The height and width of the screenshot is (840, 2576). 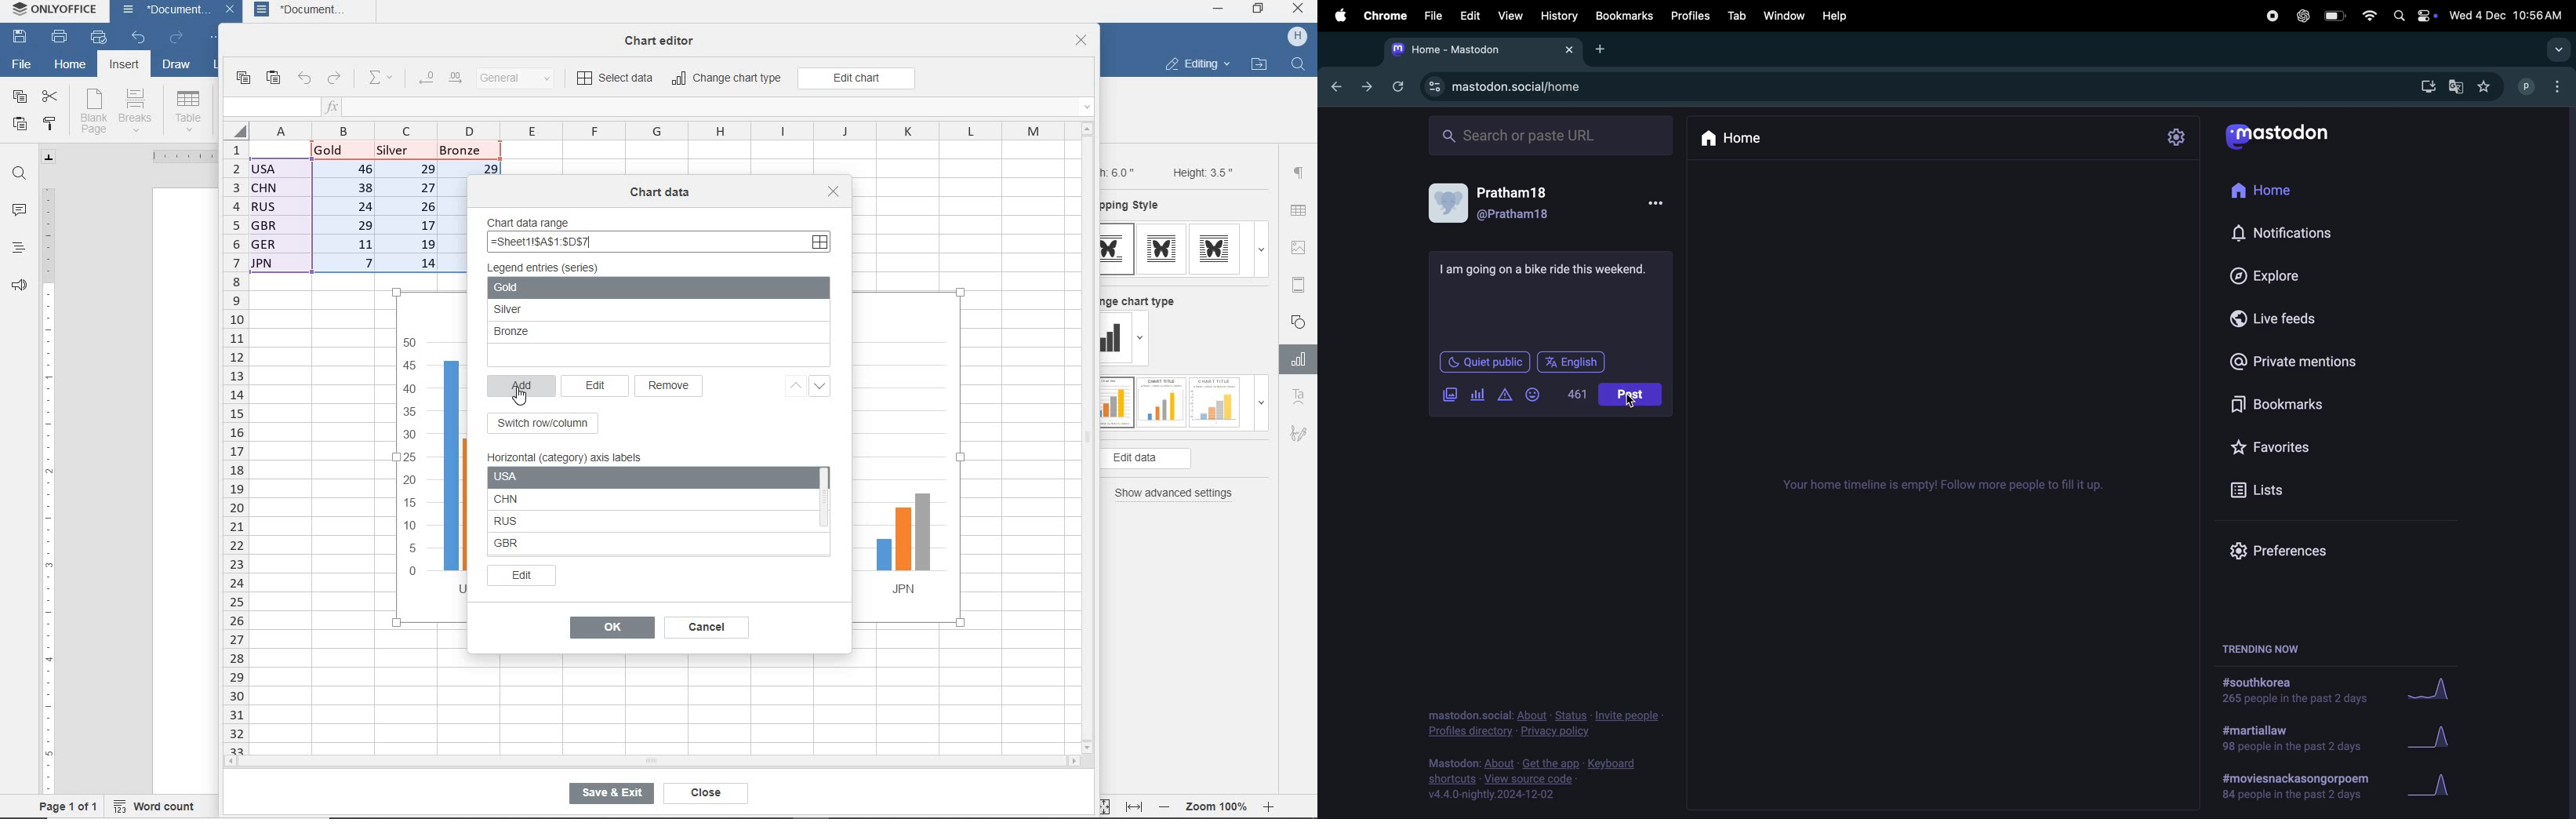 I want to click on Bronze, so click(x=578, y=333).